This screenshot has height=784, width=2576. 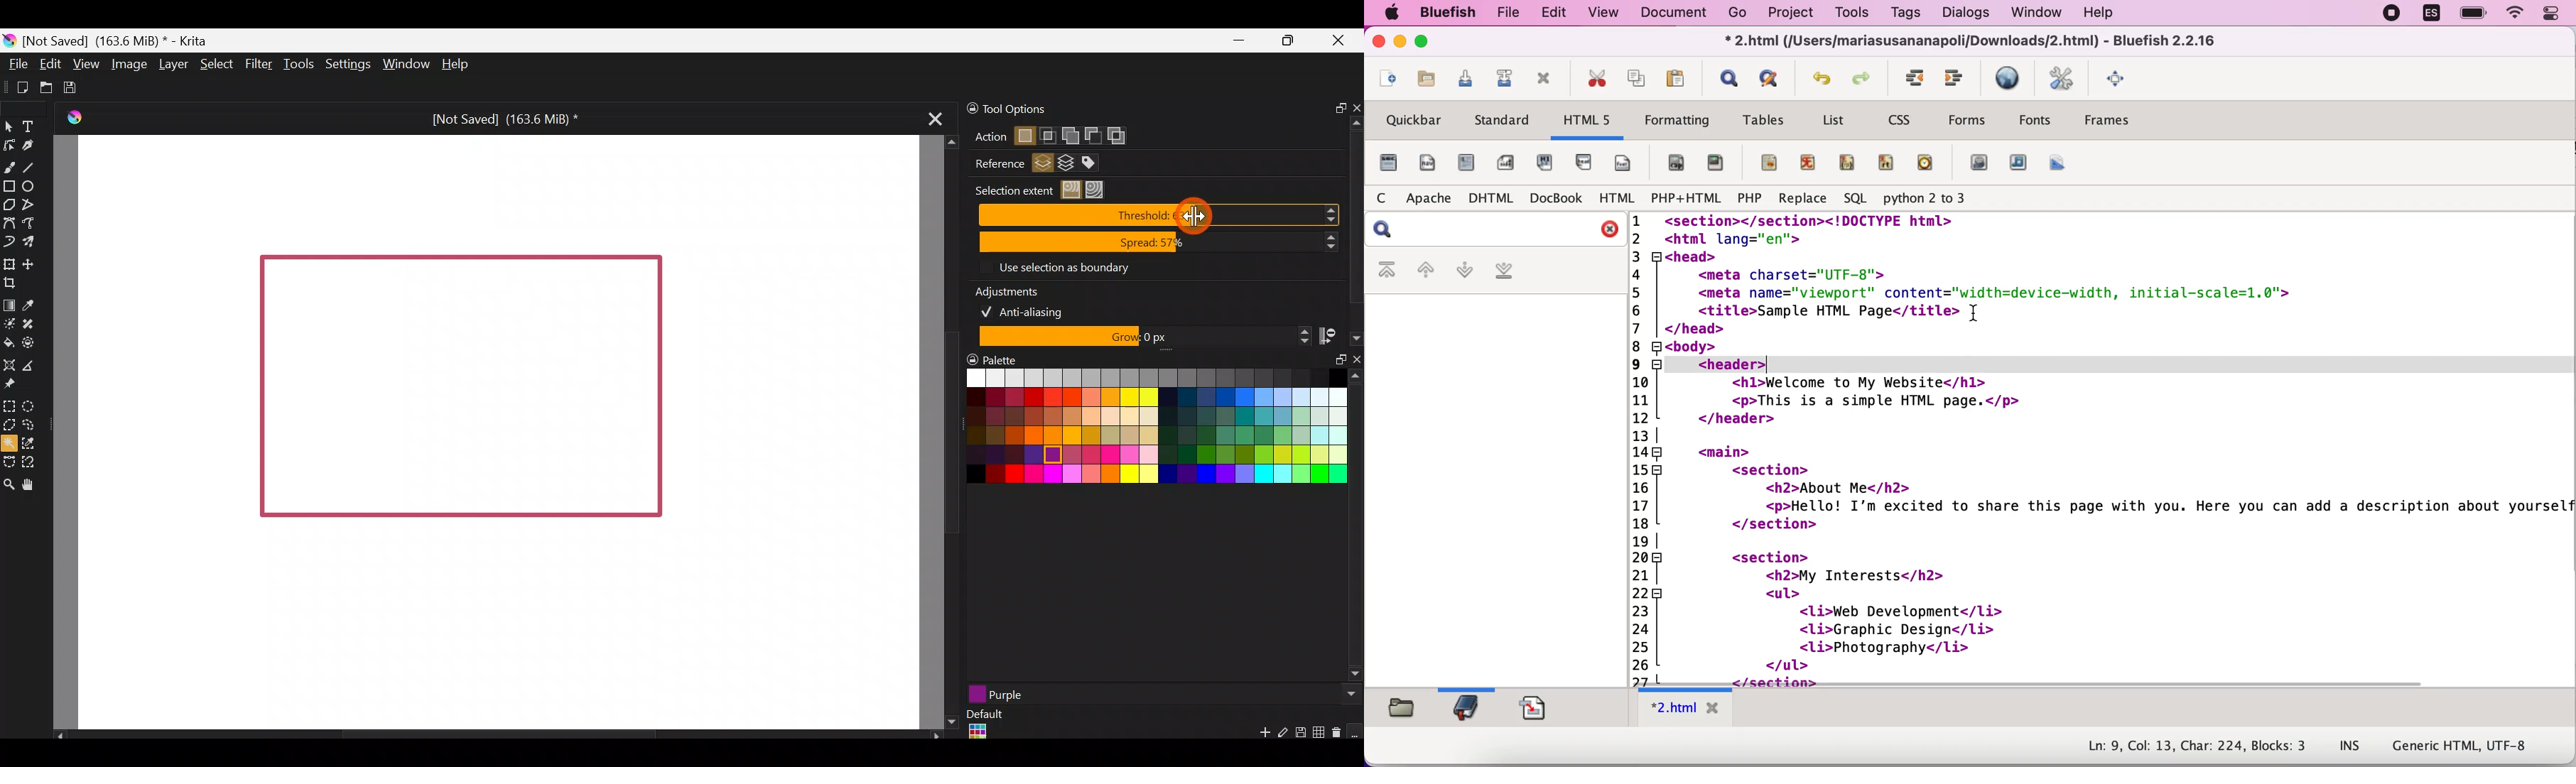 I want to click on Scroll  bar, so click(x=1355, y=215).